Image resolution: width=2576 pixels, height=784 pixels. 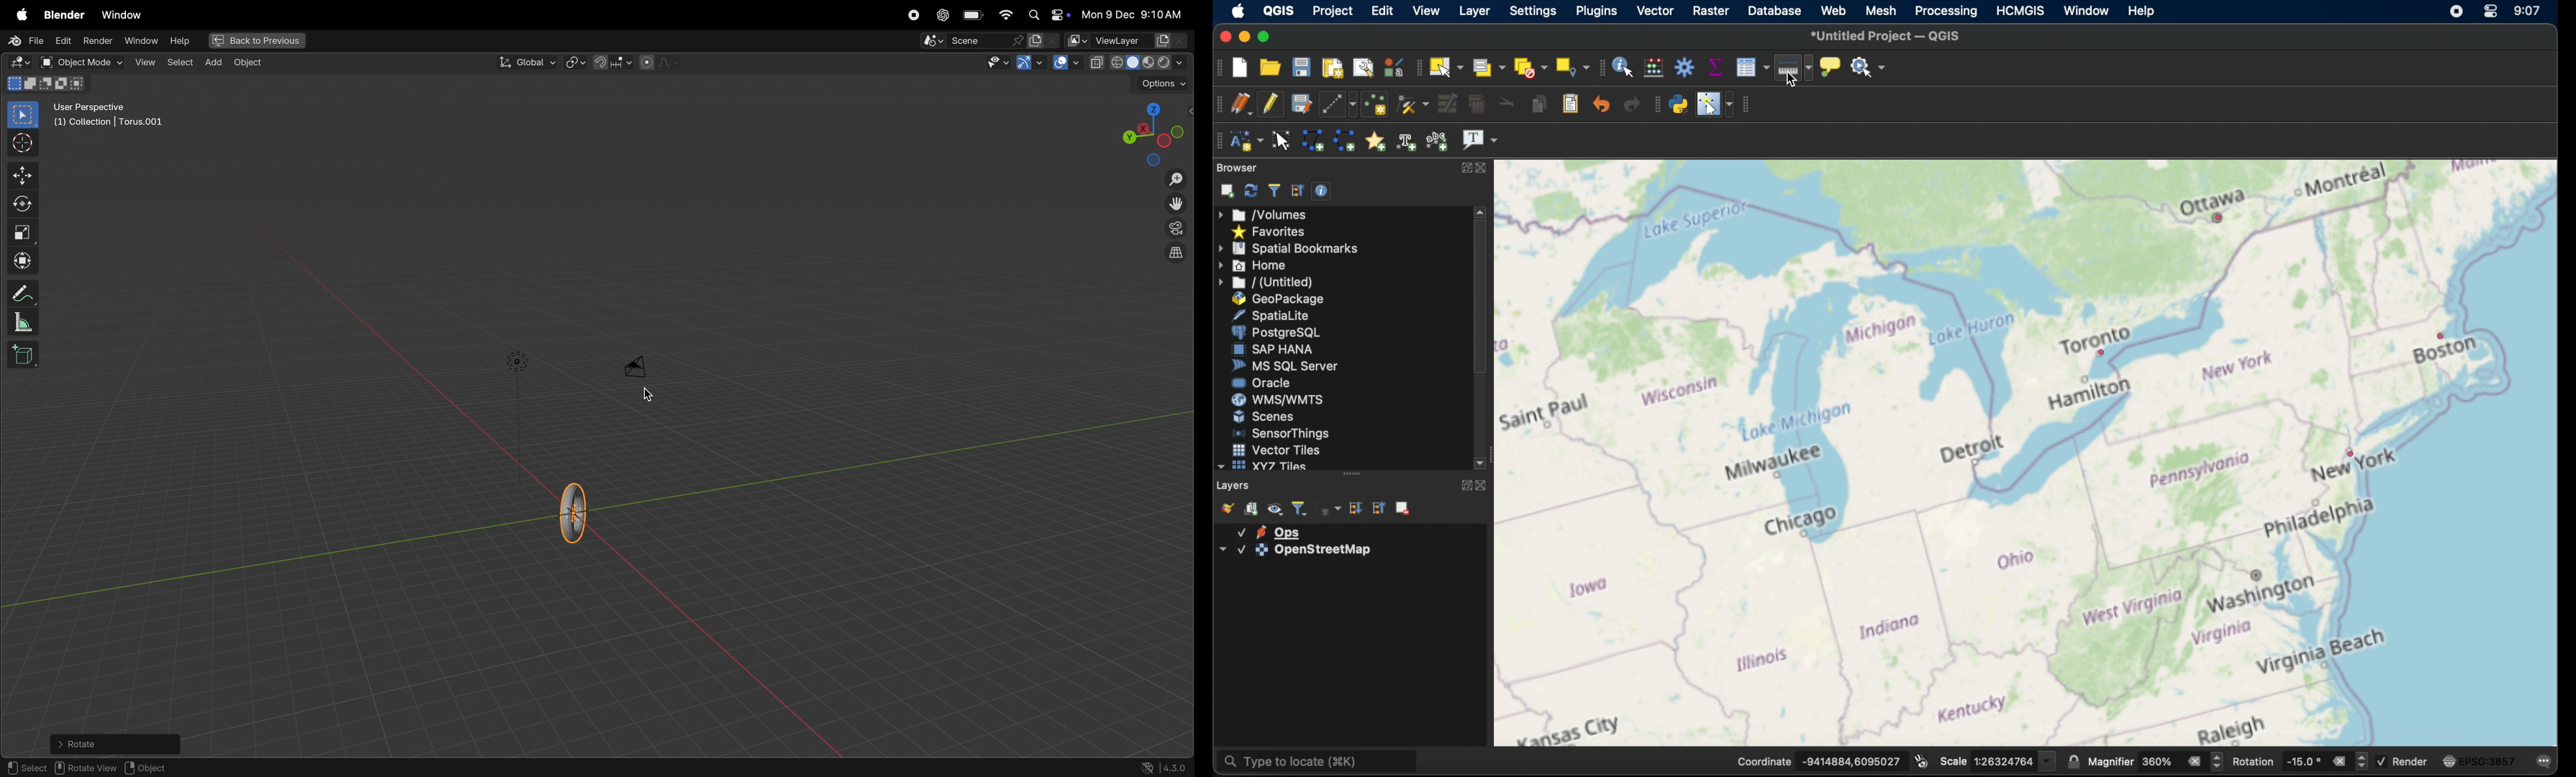 What do you see at coordinates (2219, 219) in the screenshot?
I see `point feature` at bounding box center [2219, 219].